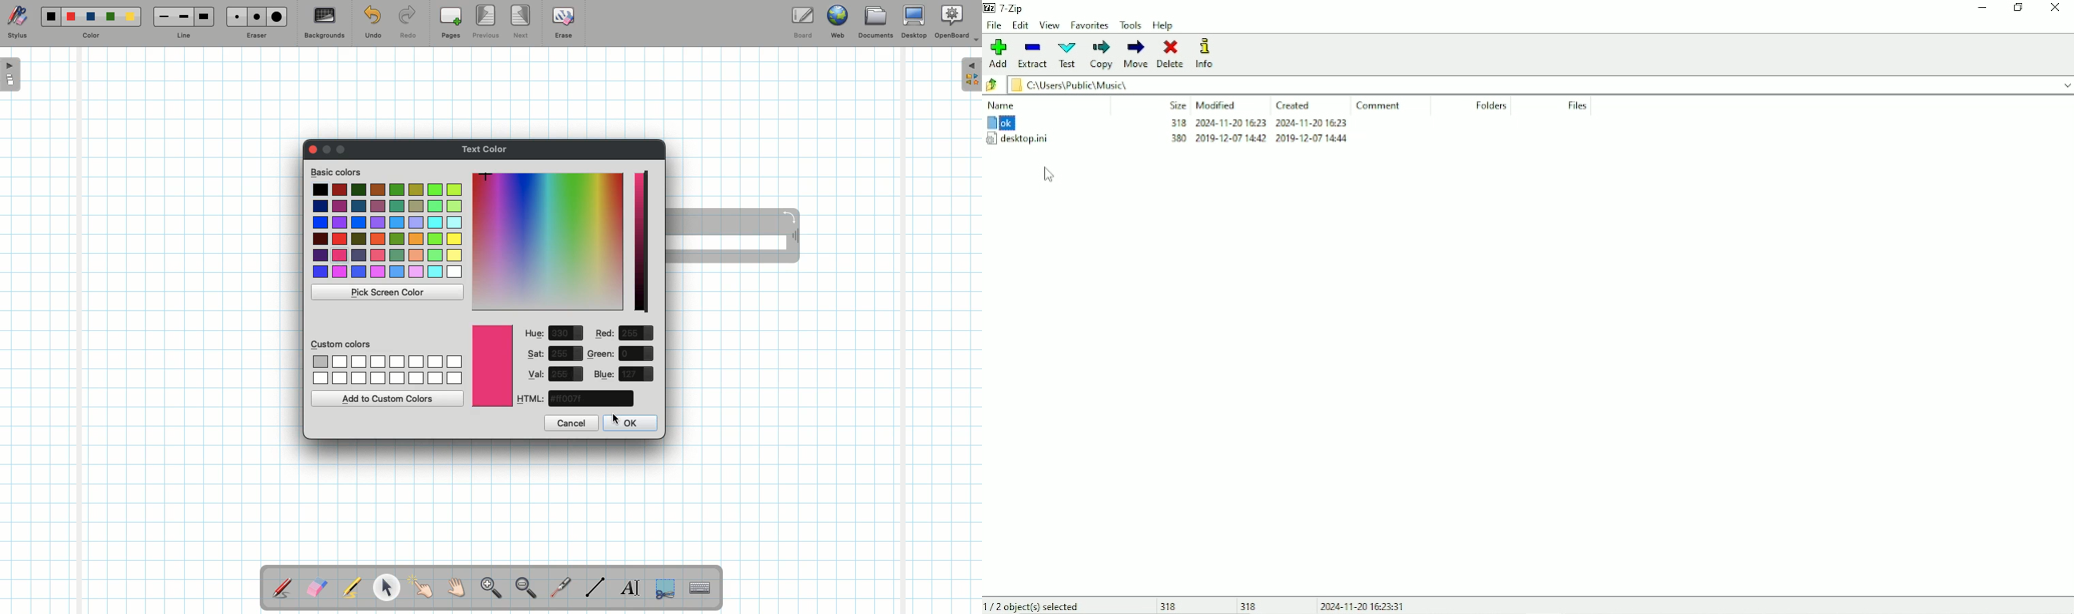 This screenshot has width=2100, height=616. What do you see at coordinates (604, 374) in the screenshot?
I see `Blue` at bounding box center [604, 374].